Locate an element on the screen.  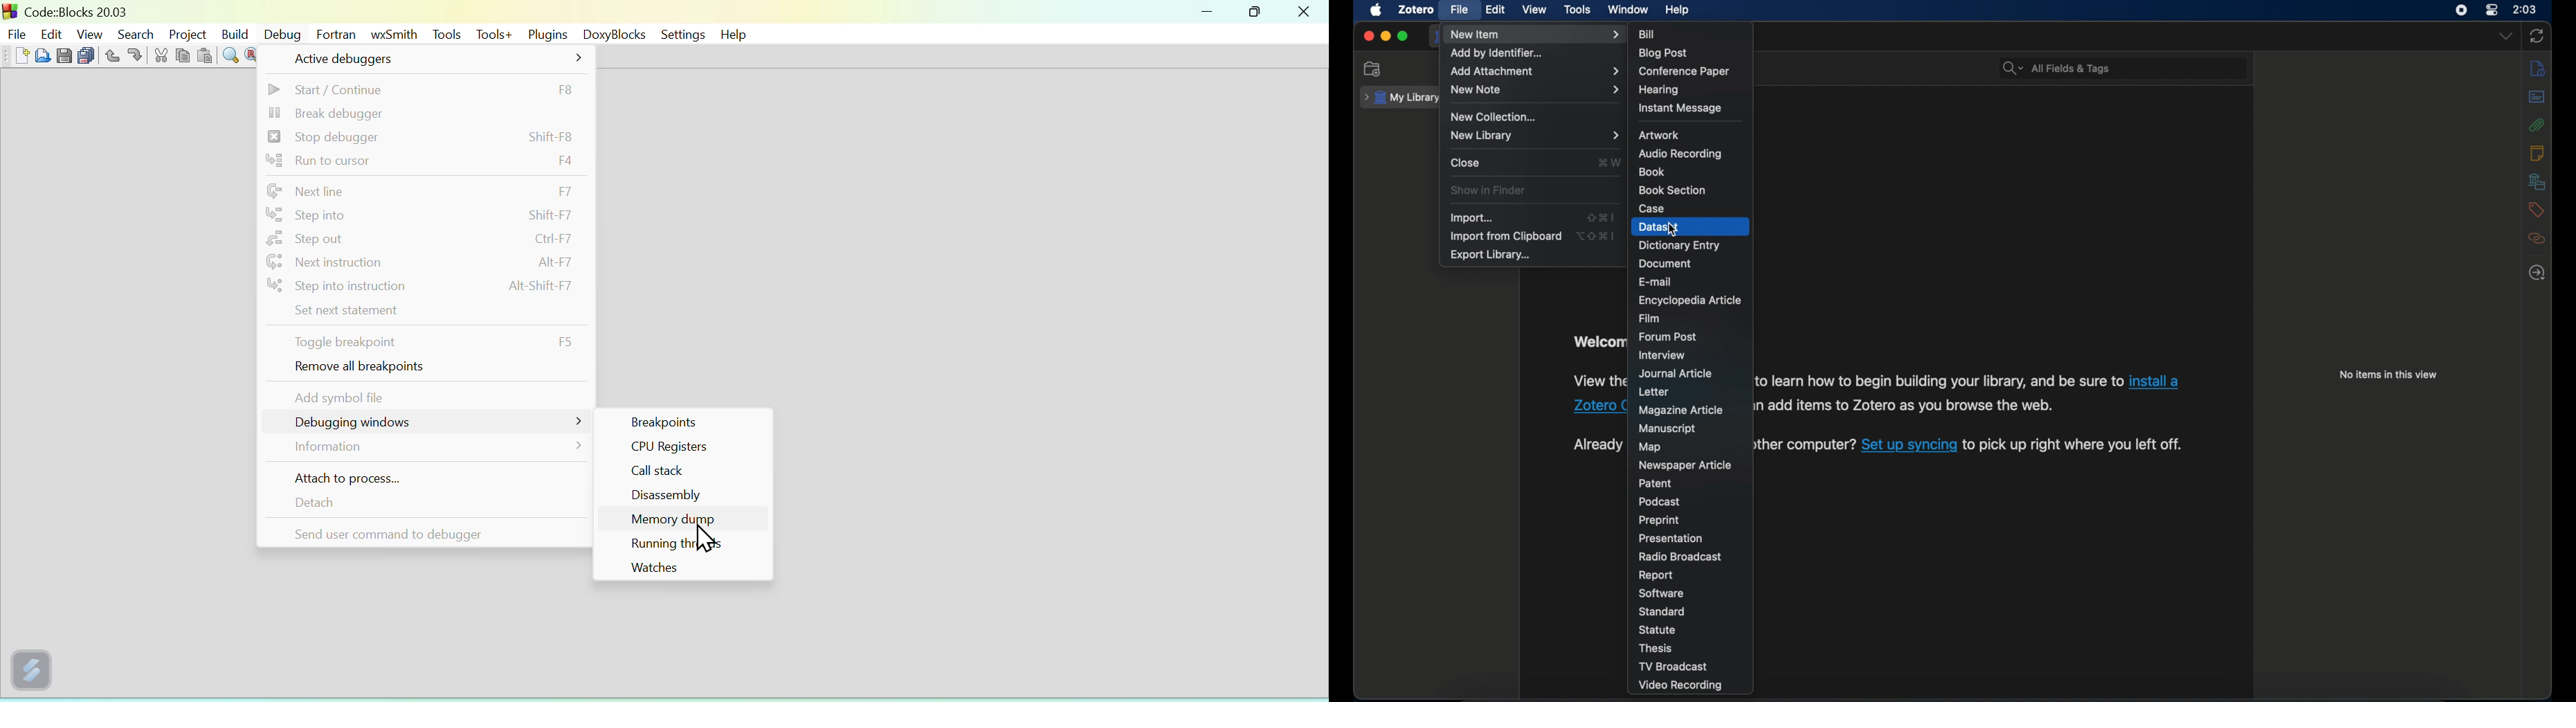
wxSmith is located at coordinates (392, 34).